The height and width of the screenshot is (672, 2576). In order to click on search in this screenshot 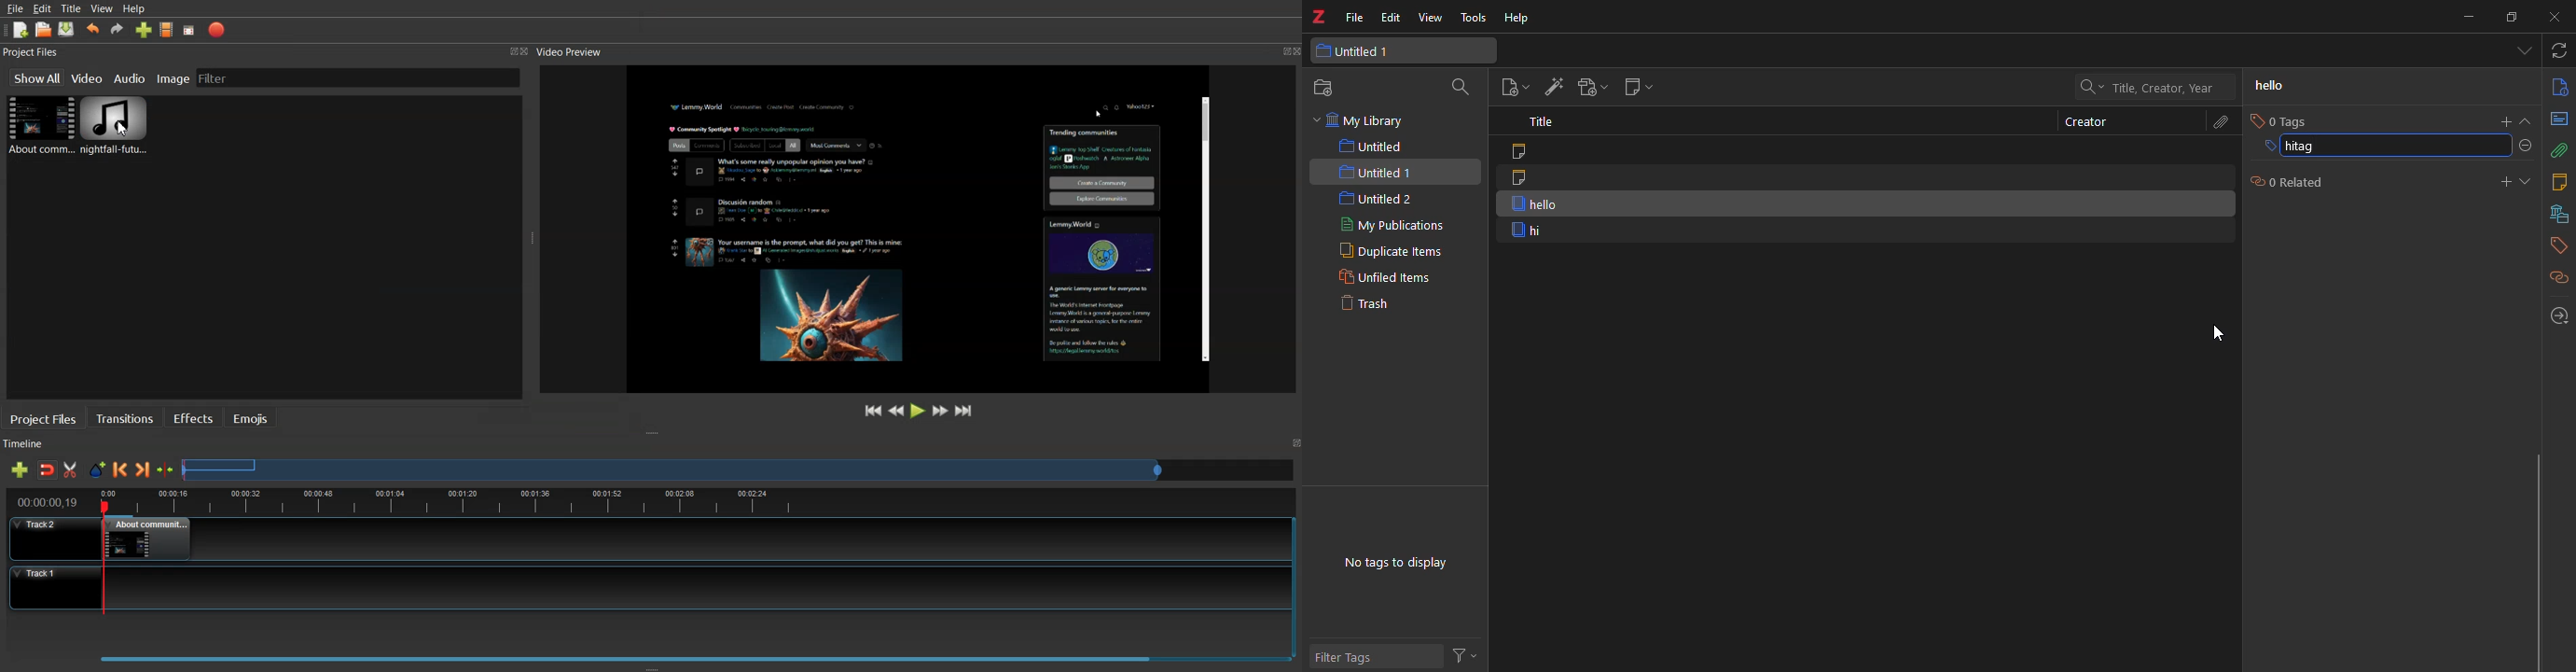, I will do `click(1462, 88)`.